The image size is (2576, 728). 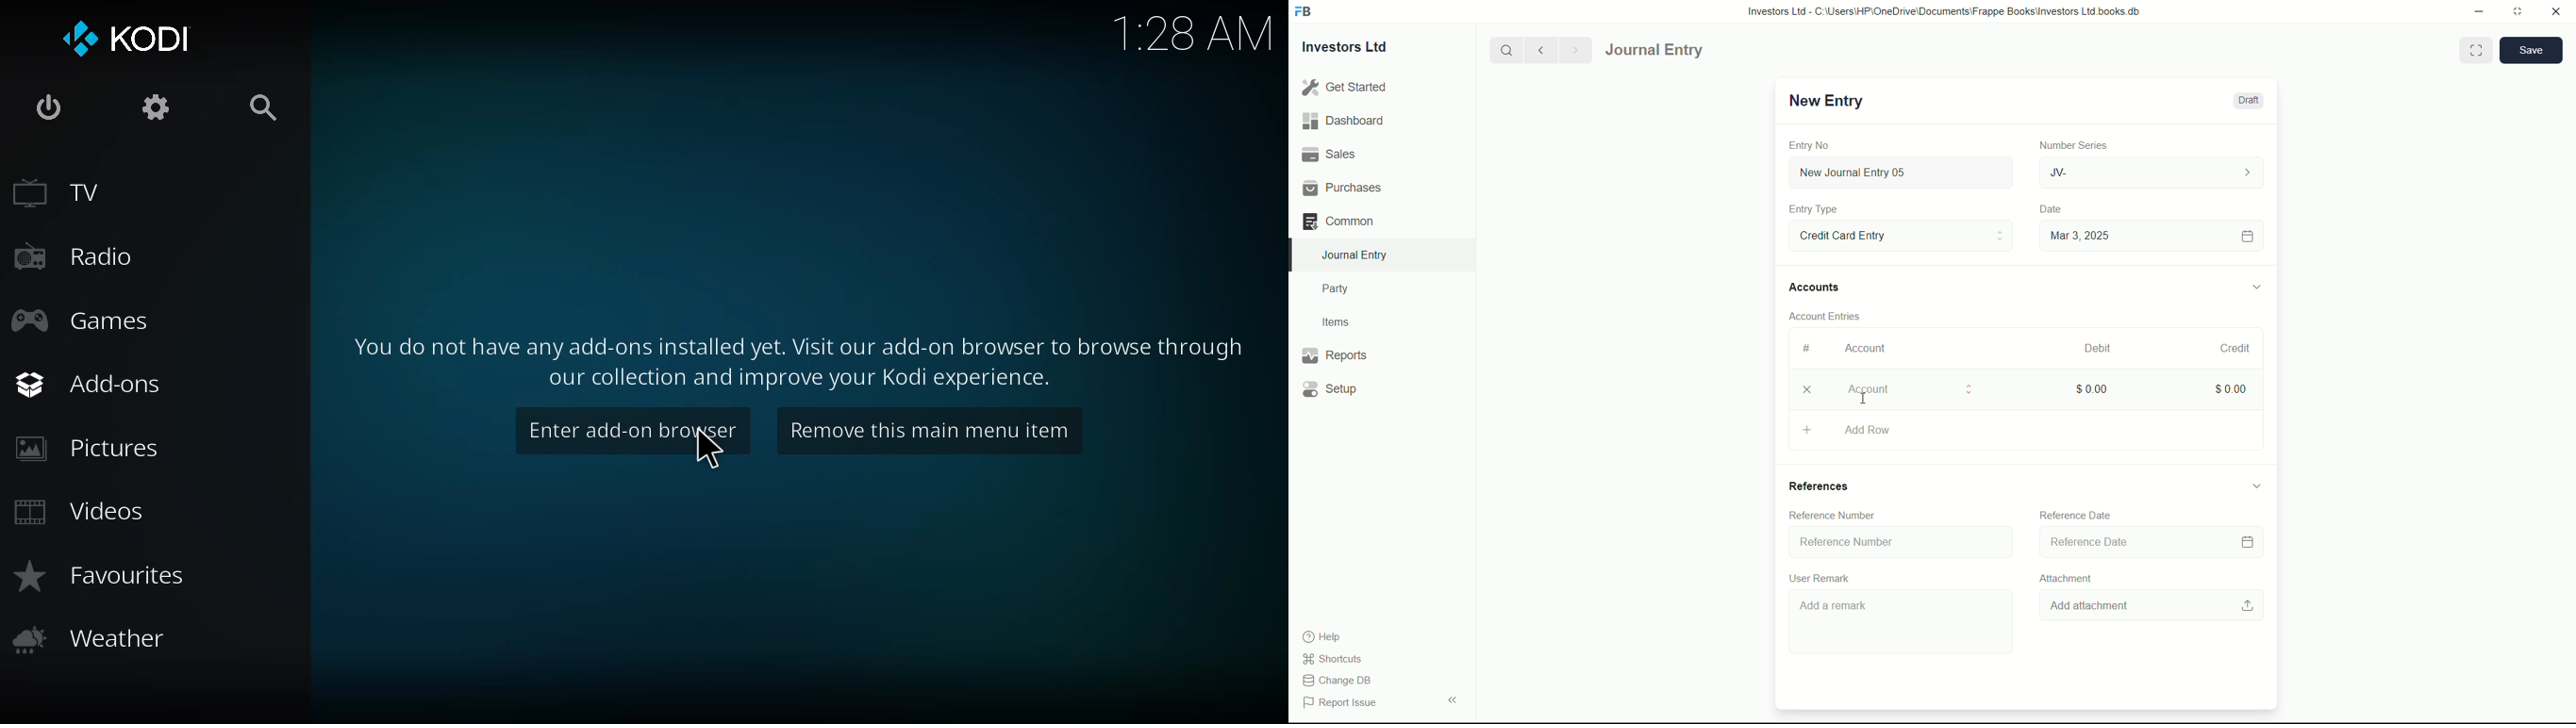 I want to click on Accounts, so click(x=1817, y=288).